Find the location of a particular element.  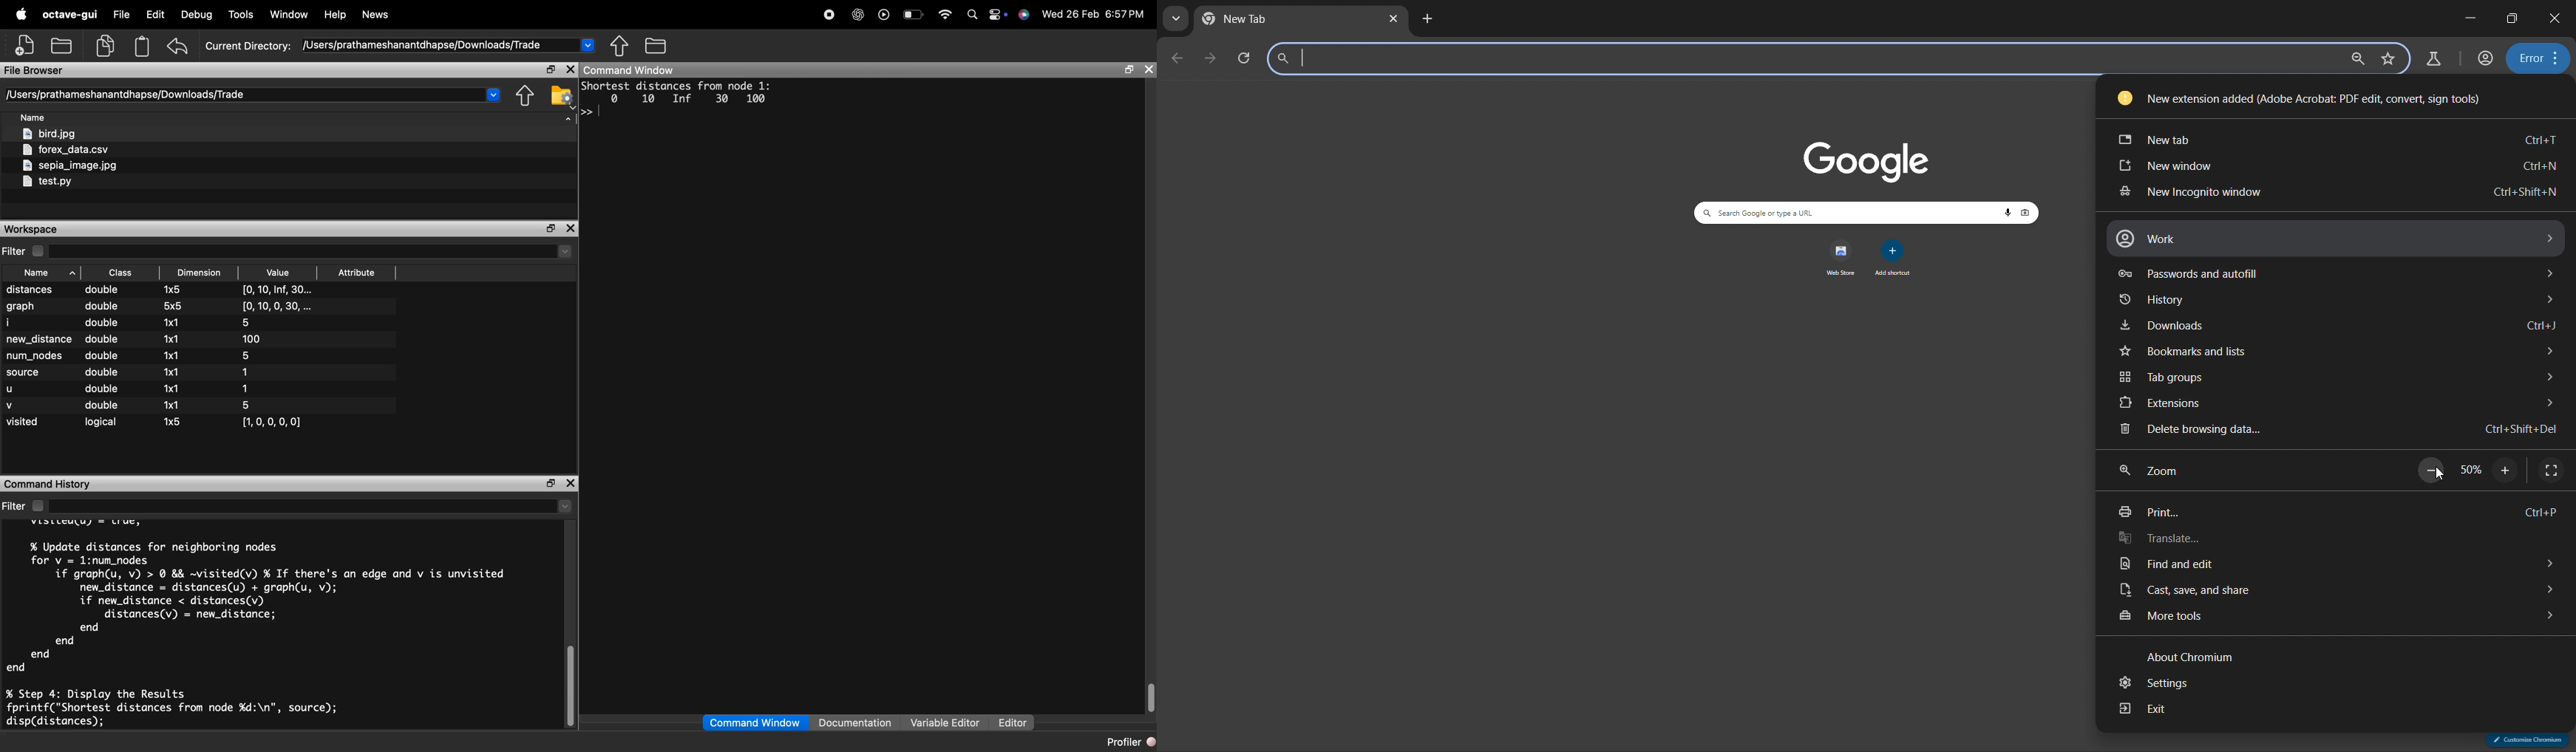

sort by dimension is located at coordinates (200, 273).